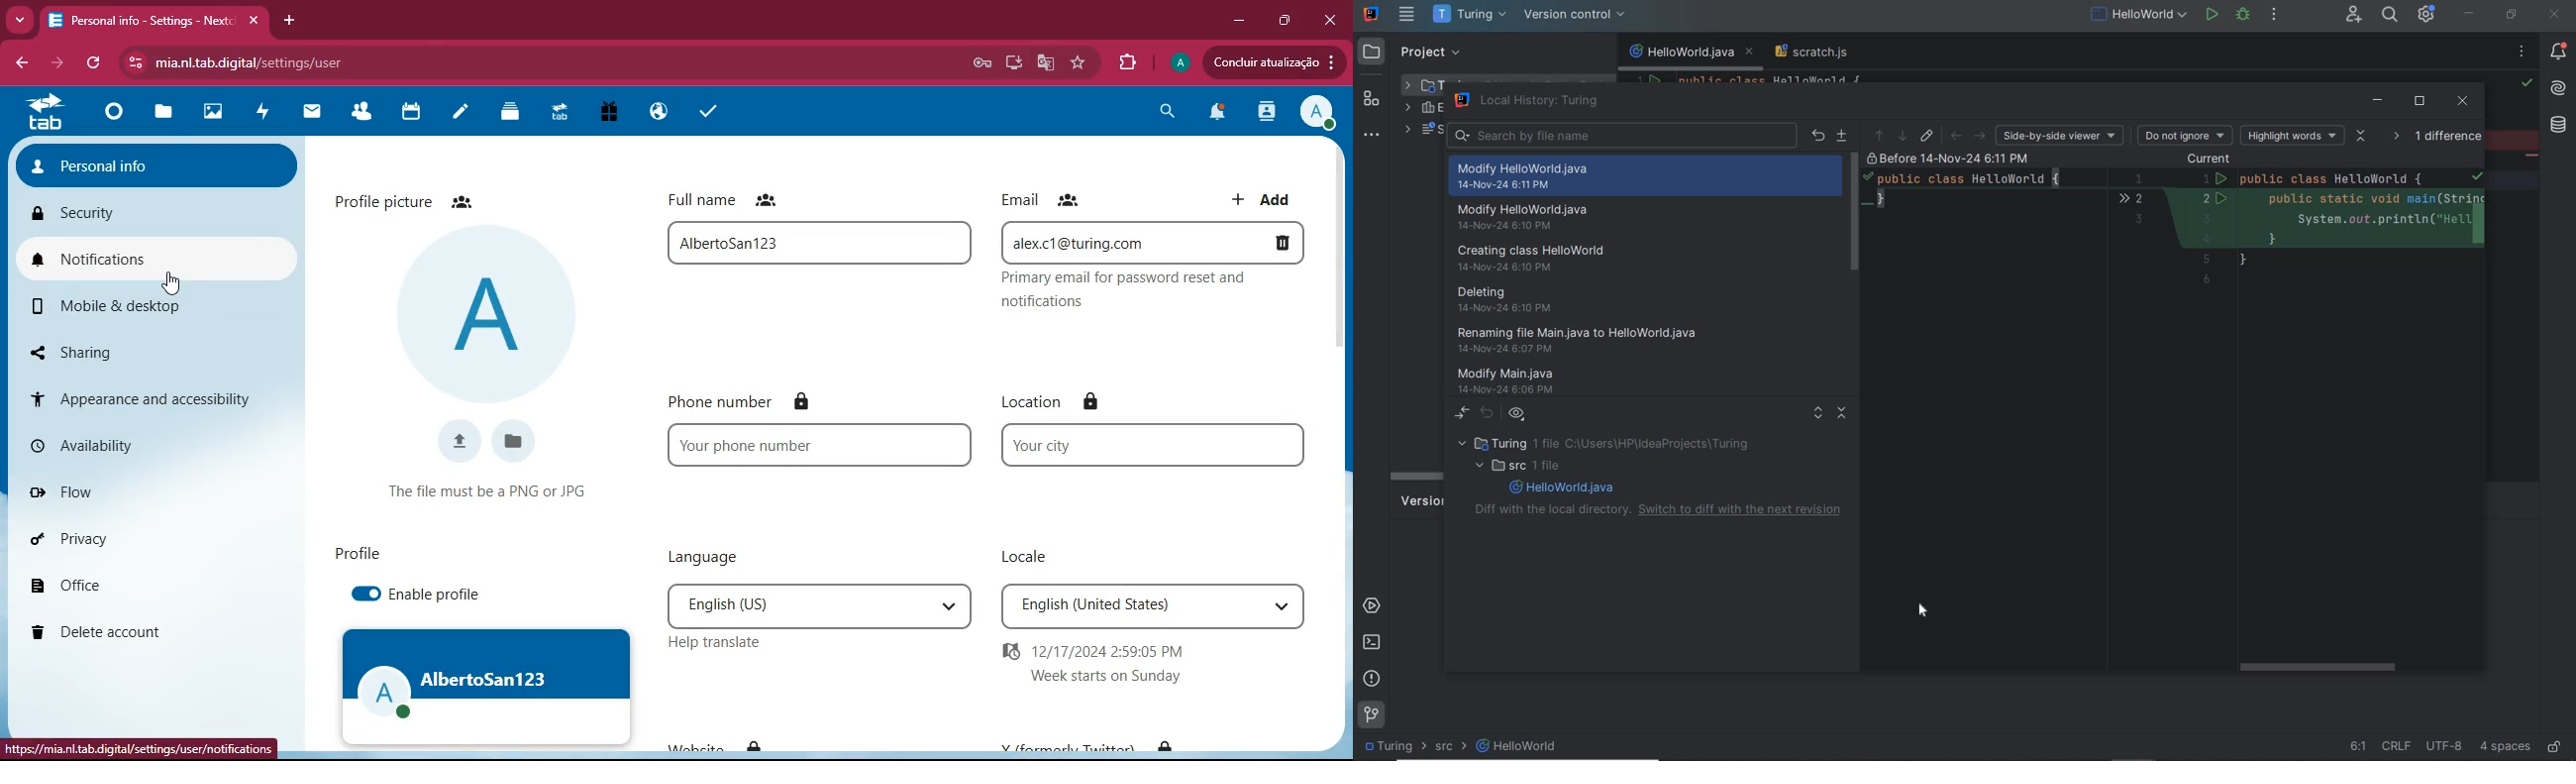 Image resolution: width=2576 pixels, height=784 pixels. I want to click on favourite, so click(1079, 64).